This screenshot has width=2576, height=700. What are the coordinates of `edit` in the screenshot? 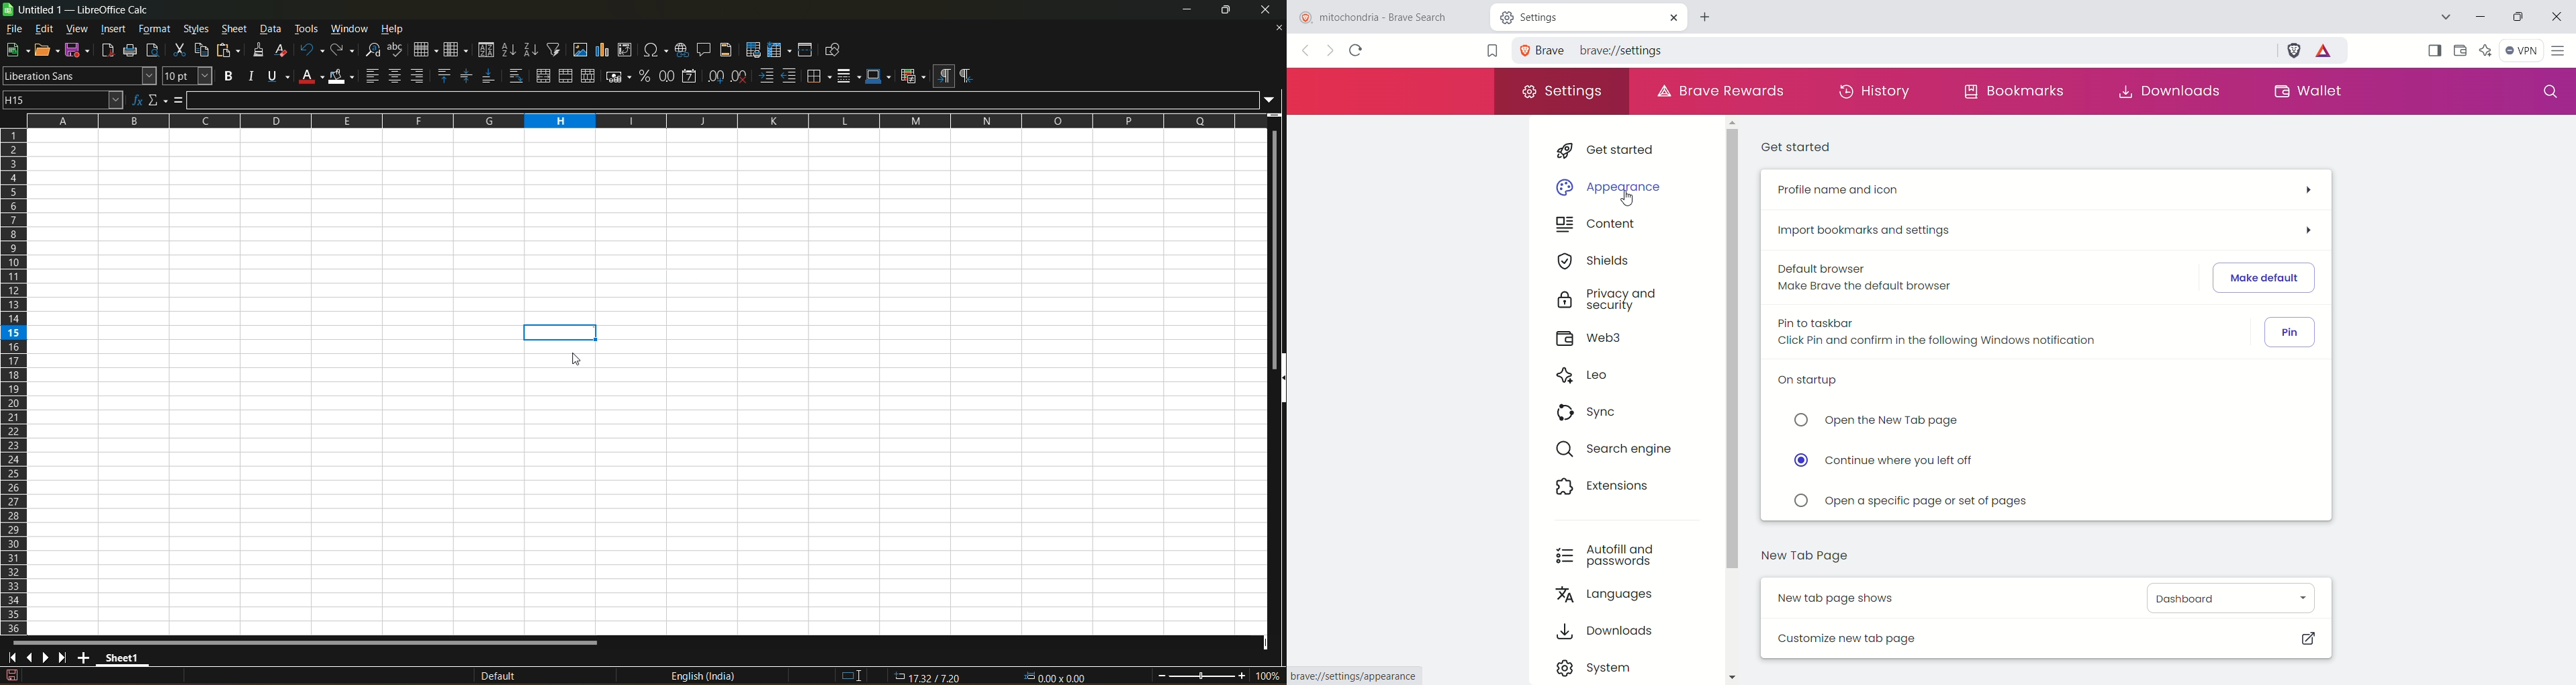 It's located at (44, 29).